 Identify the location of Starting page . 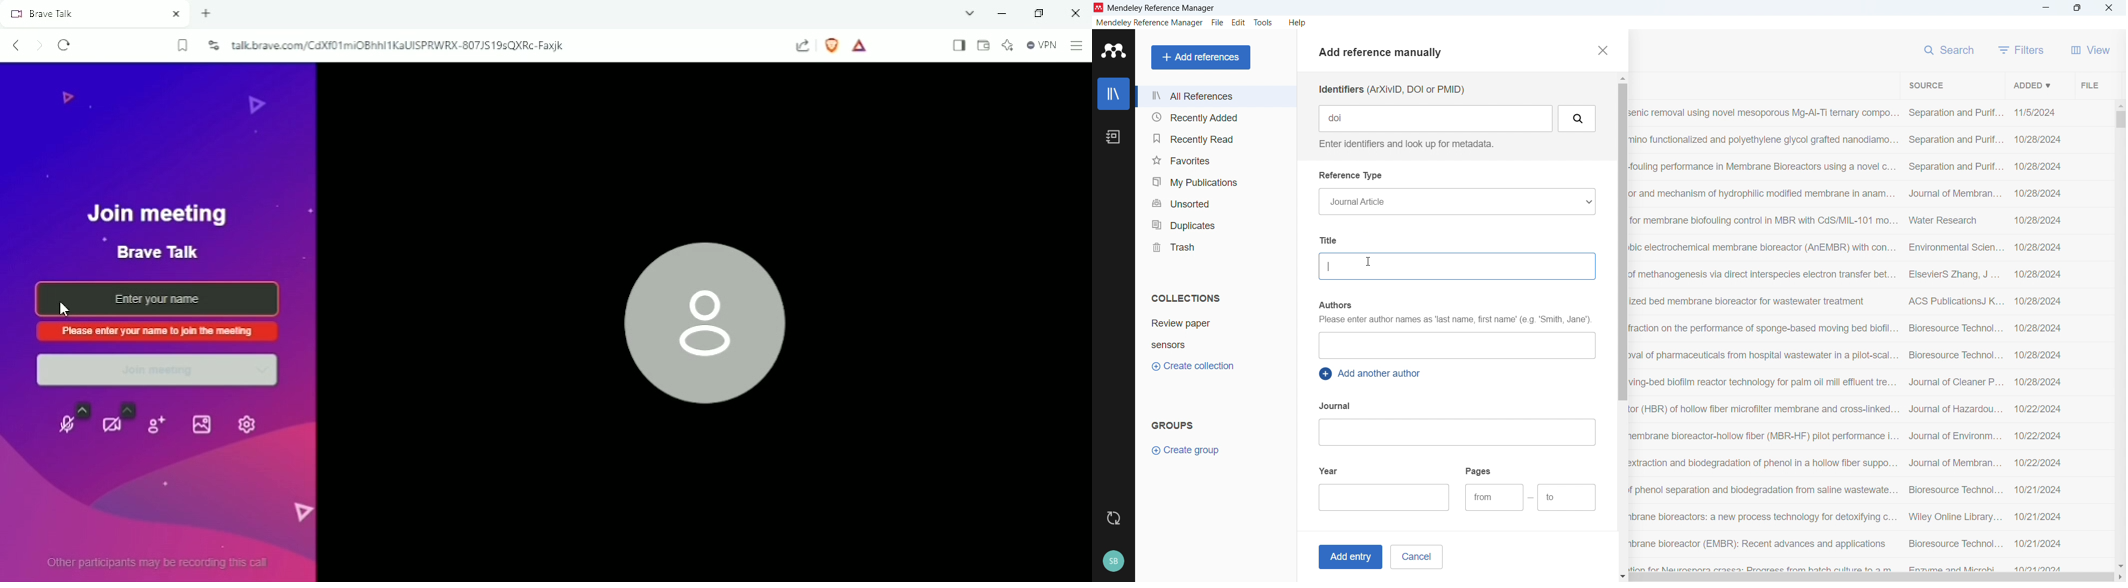
(1494, 497).